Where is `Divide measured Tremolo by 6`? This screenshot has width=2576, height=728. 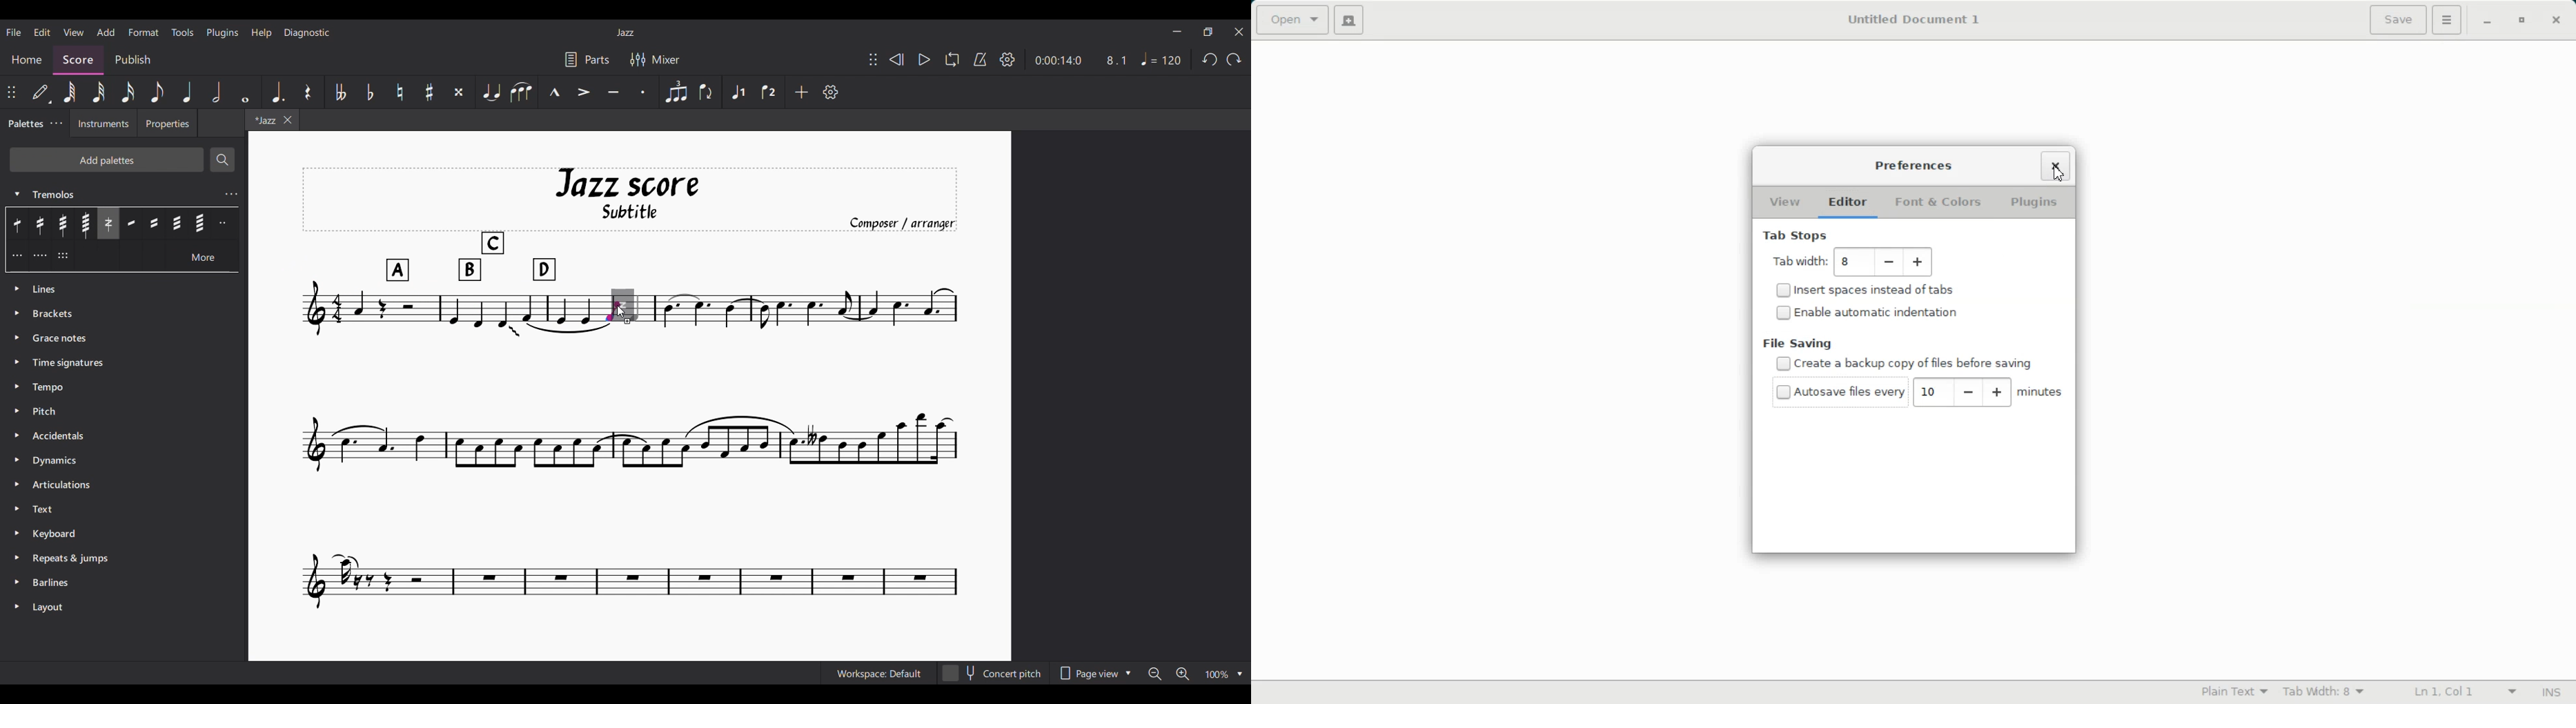 Divide measured Tremolo by 6 is located at coordinates (63, 256).